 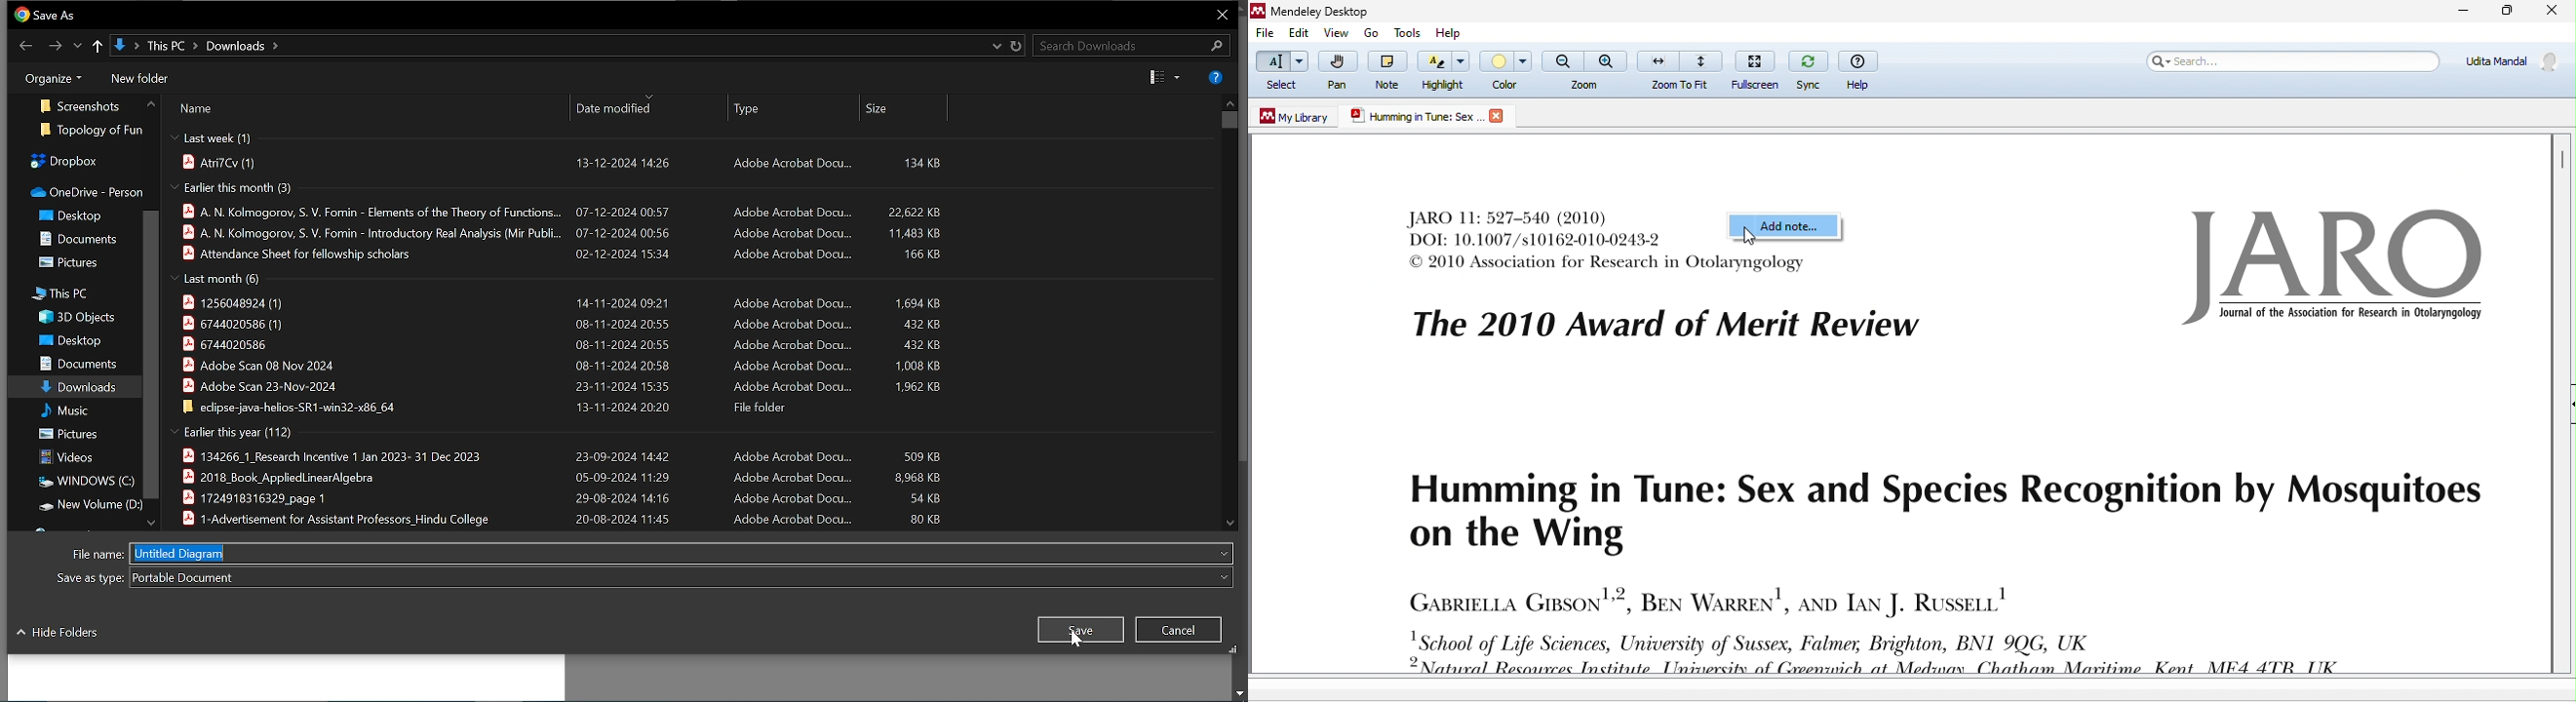 What do you see at coordinates (790, 478) in the screenshot?
I see `‘Adobe Acrobat Docu.` at bounding box center [790, 478].